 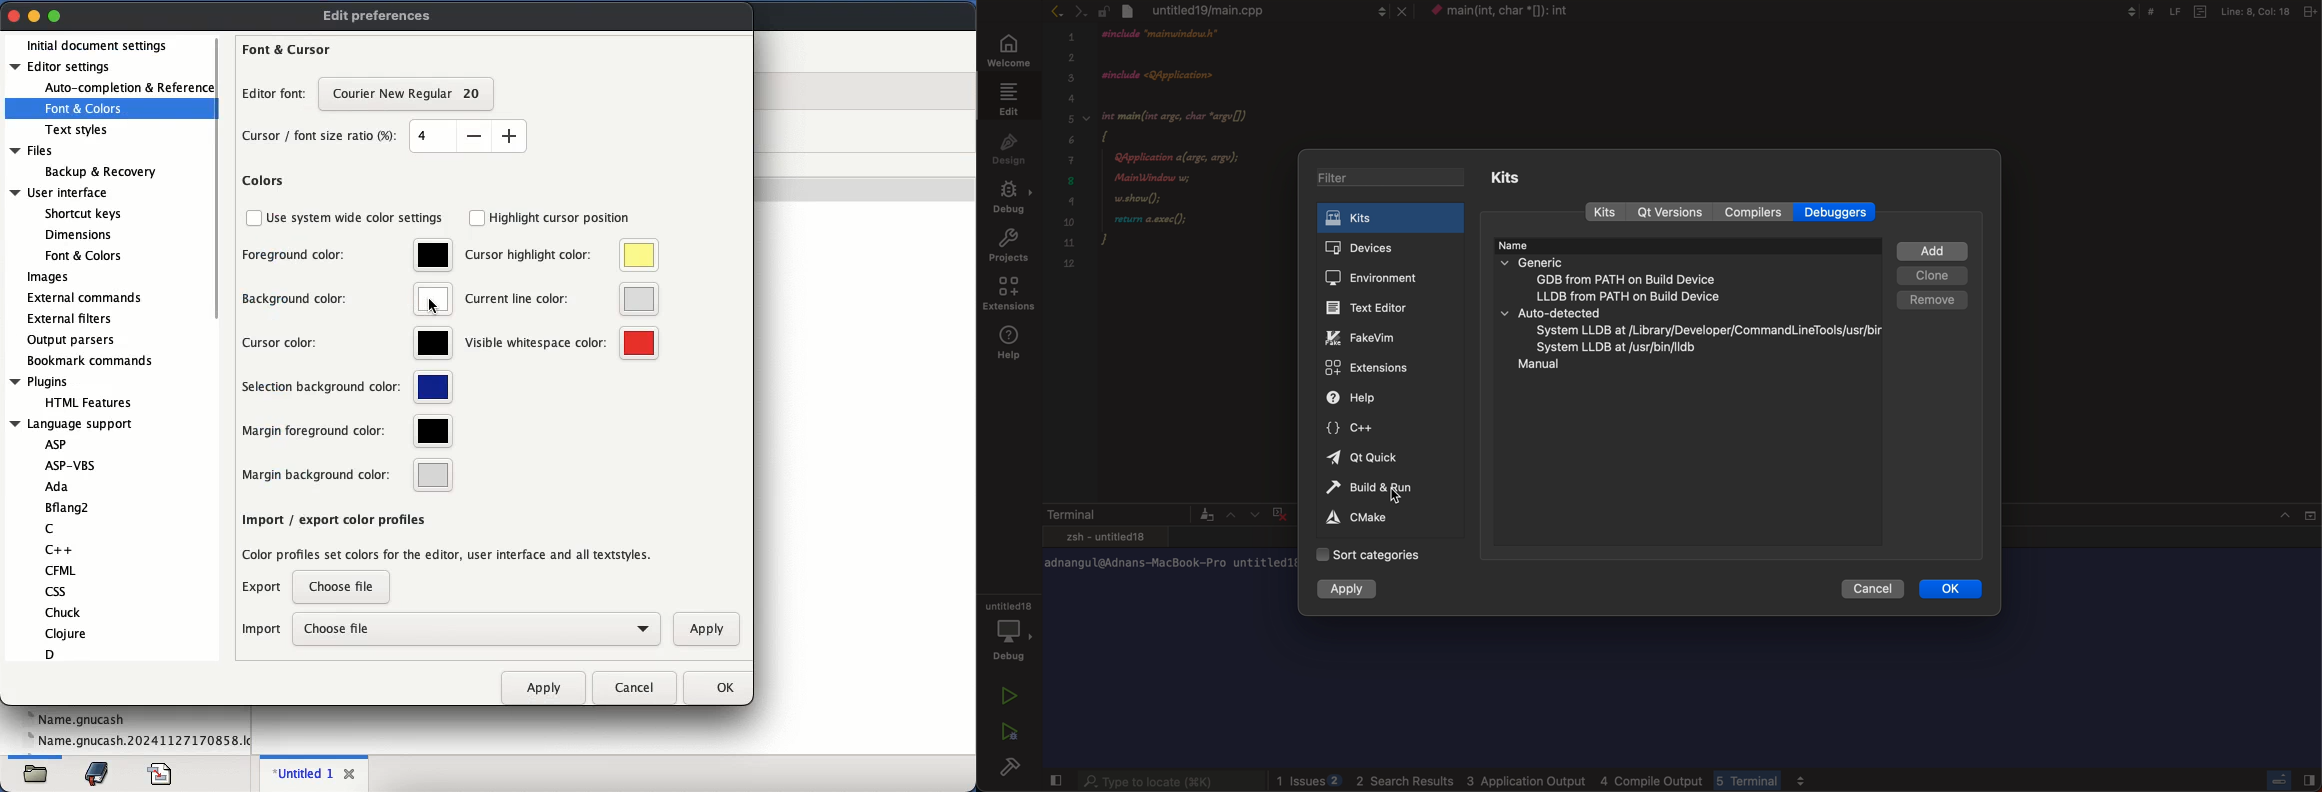 I want to click on HTML Features, so click(x=88, y=402).